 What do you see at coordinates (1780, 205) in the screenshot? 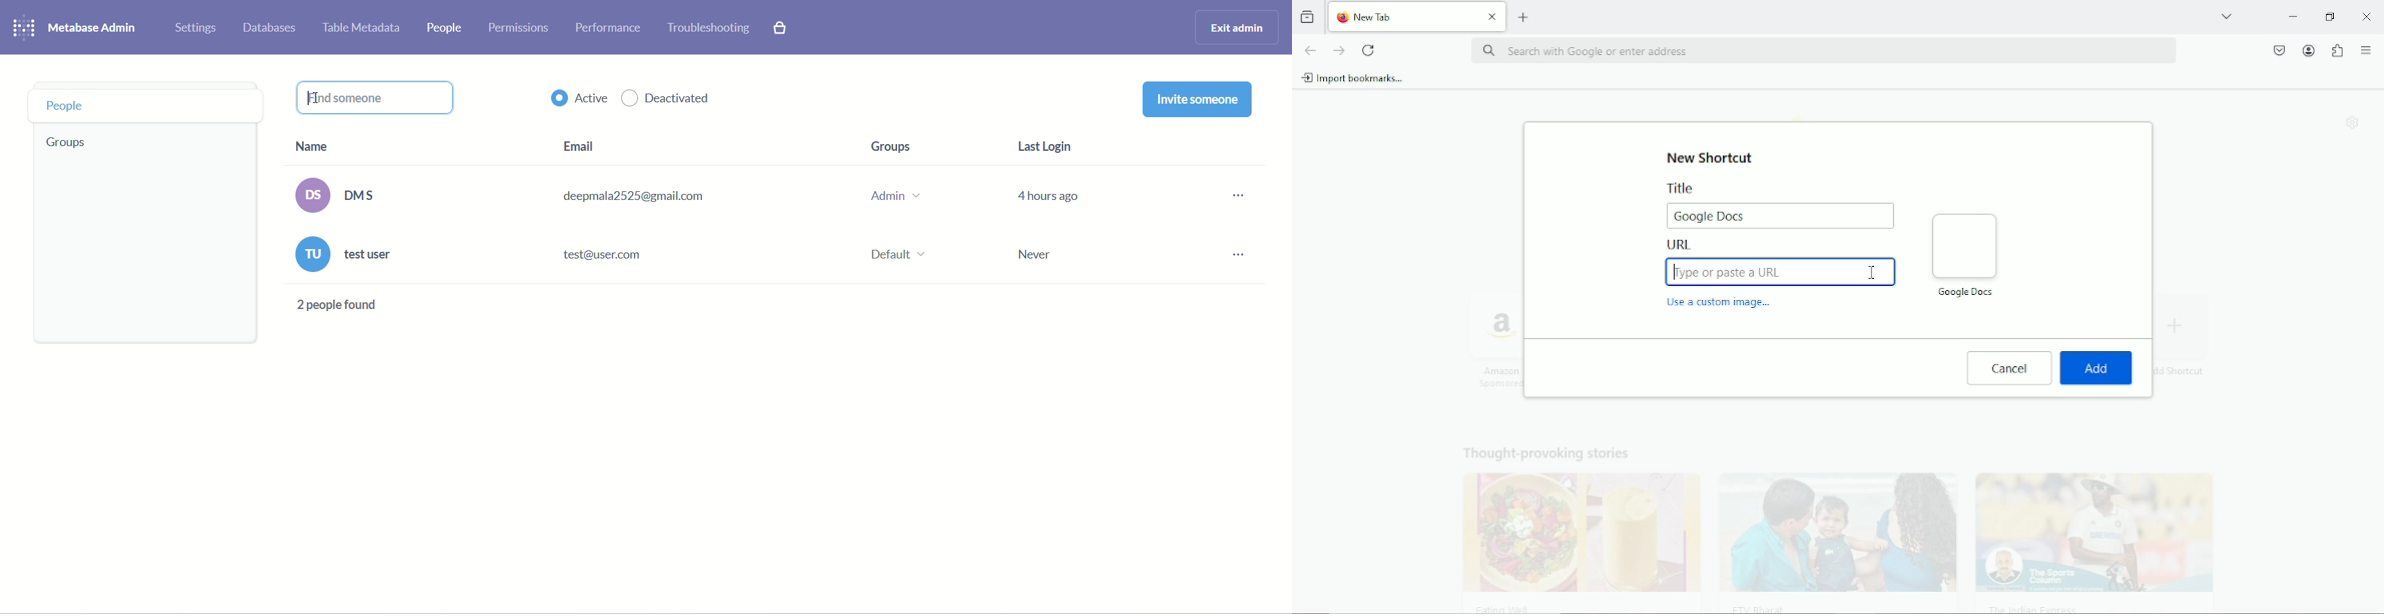
I see `Title: Google Docs` at bounding box center [1780, 205].